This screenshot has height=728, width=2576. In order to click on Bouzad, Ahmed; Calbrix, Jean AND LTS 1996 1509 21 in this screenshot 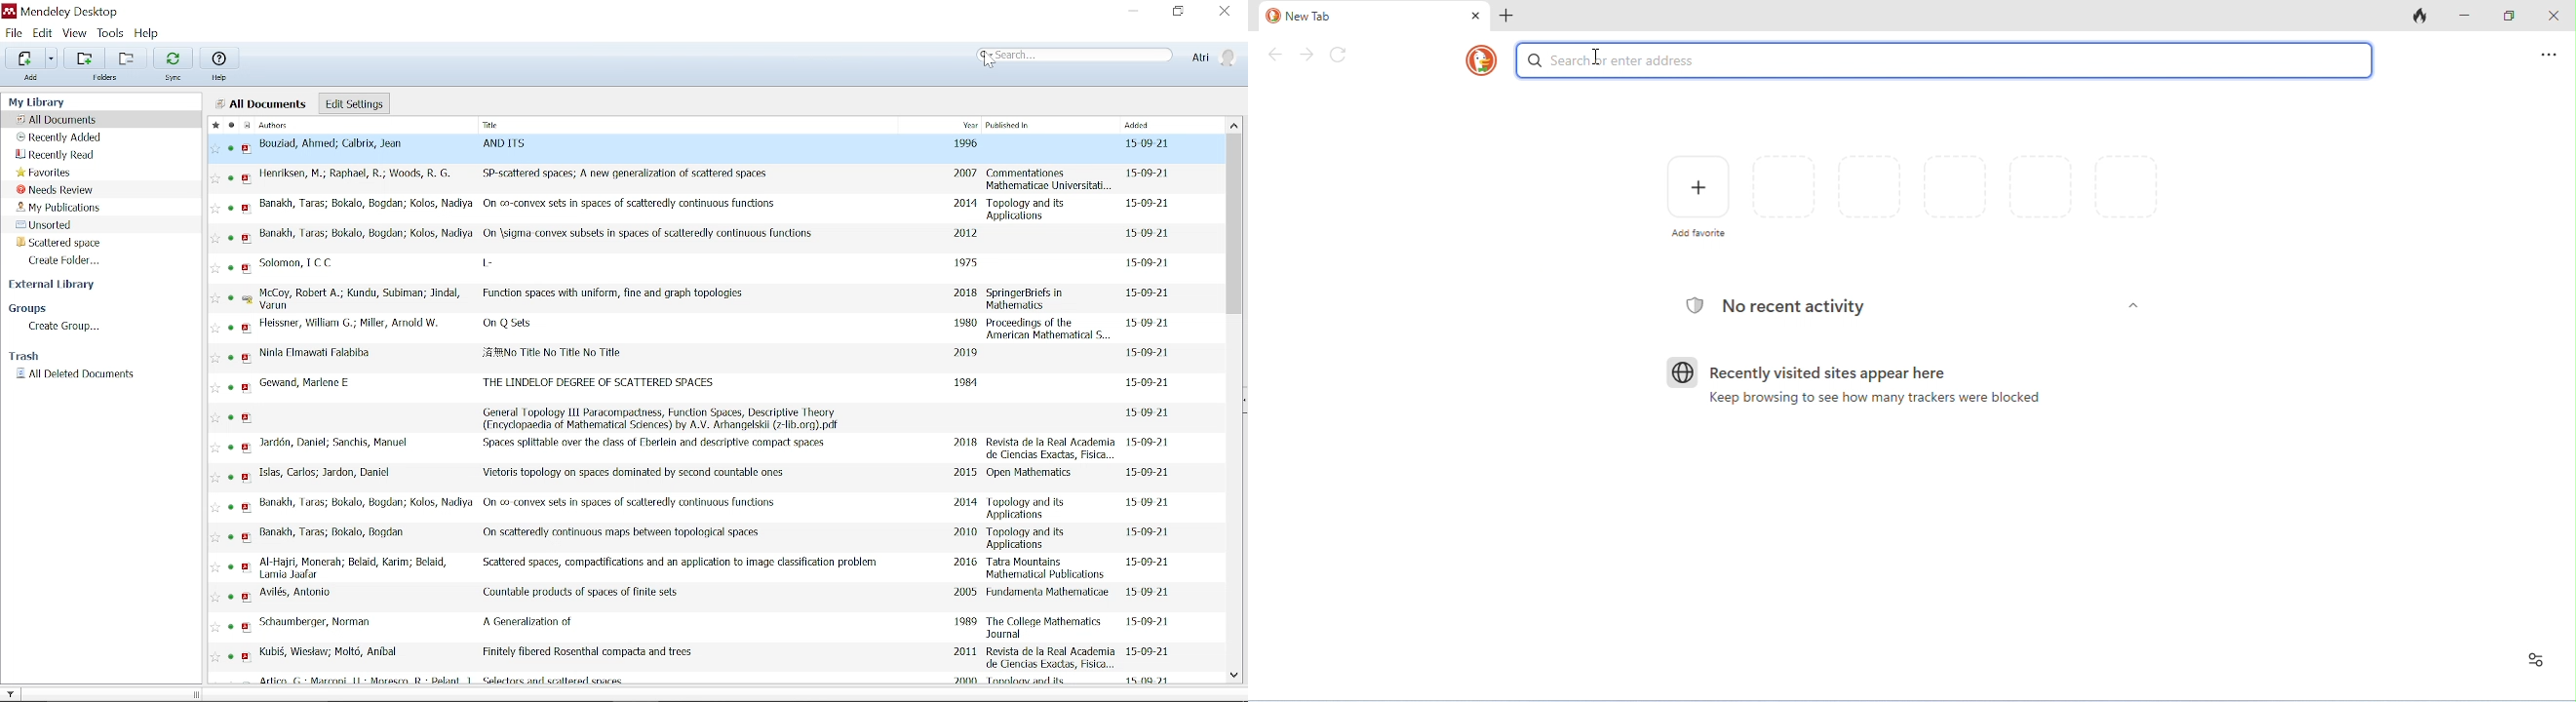, I will do `click(724, 149)`.